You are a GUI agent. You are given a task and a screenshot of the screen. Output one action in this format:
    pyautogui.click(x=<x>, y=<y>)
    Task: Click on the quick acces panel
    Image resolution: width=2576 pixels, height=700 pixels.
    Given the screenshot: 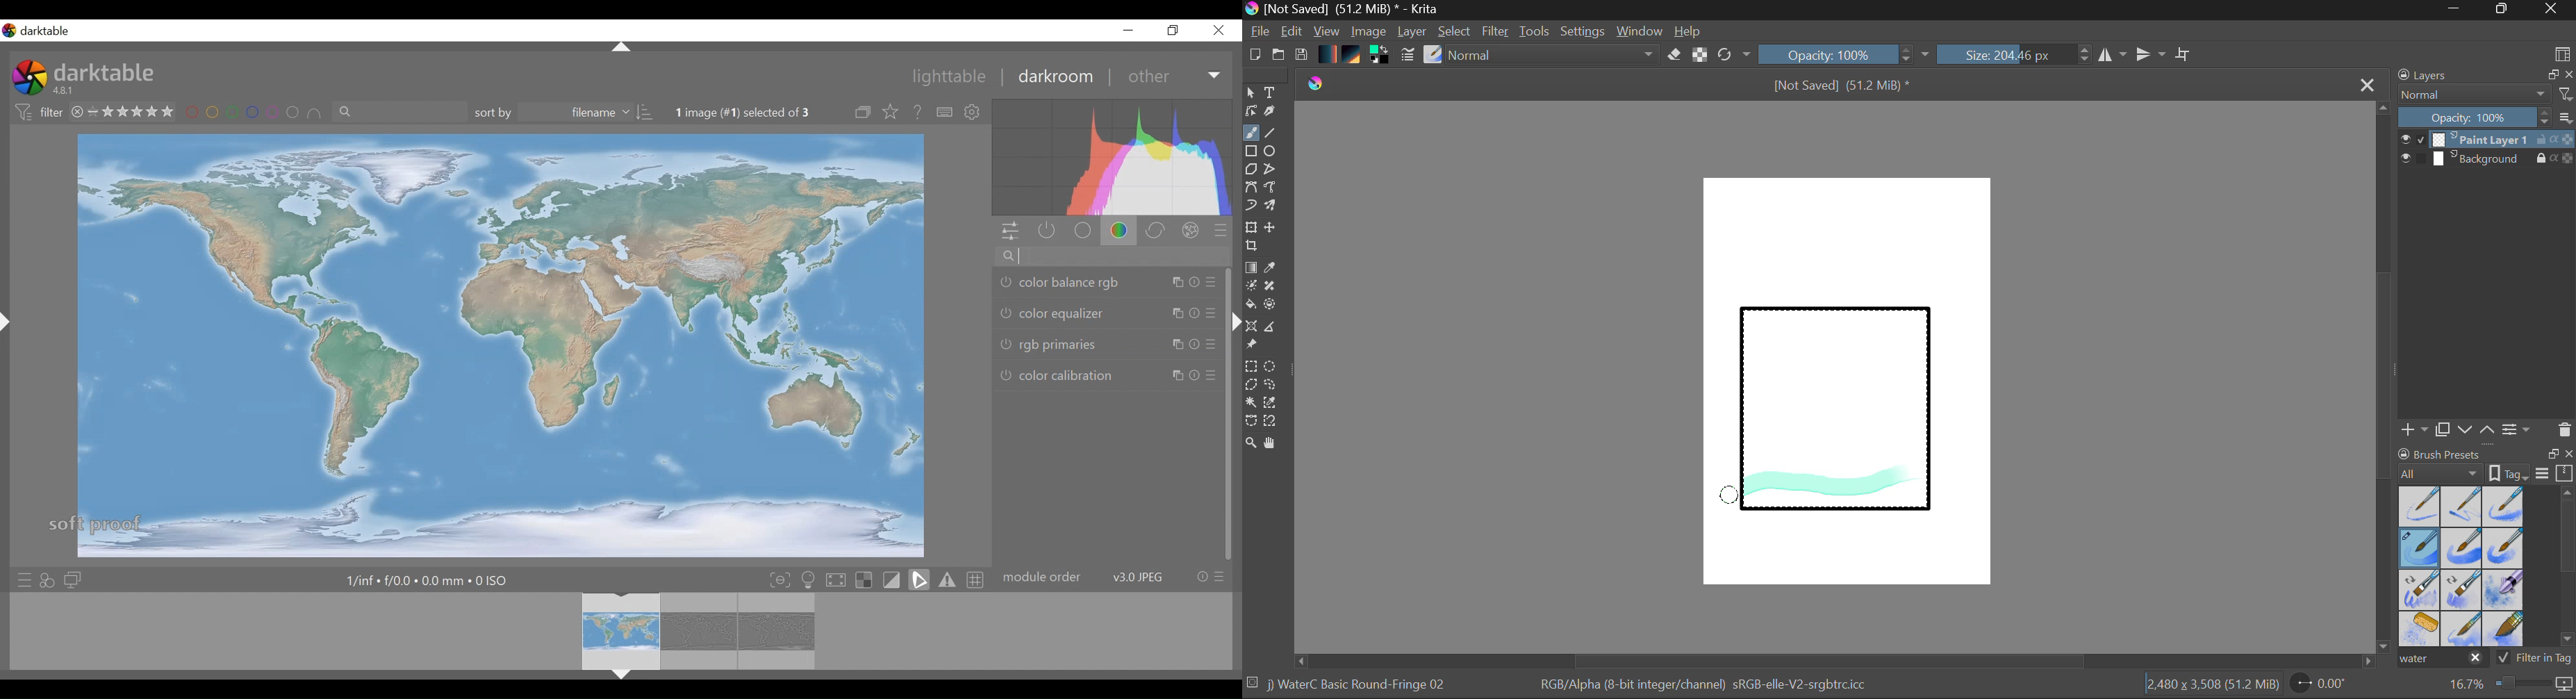 What is the action you would take?
    pyautogui.click(x=1010, y=231)
    